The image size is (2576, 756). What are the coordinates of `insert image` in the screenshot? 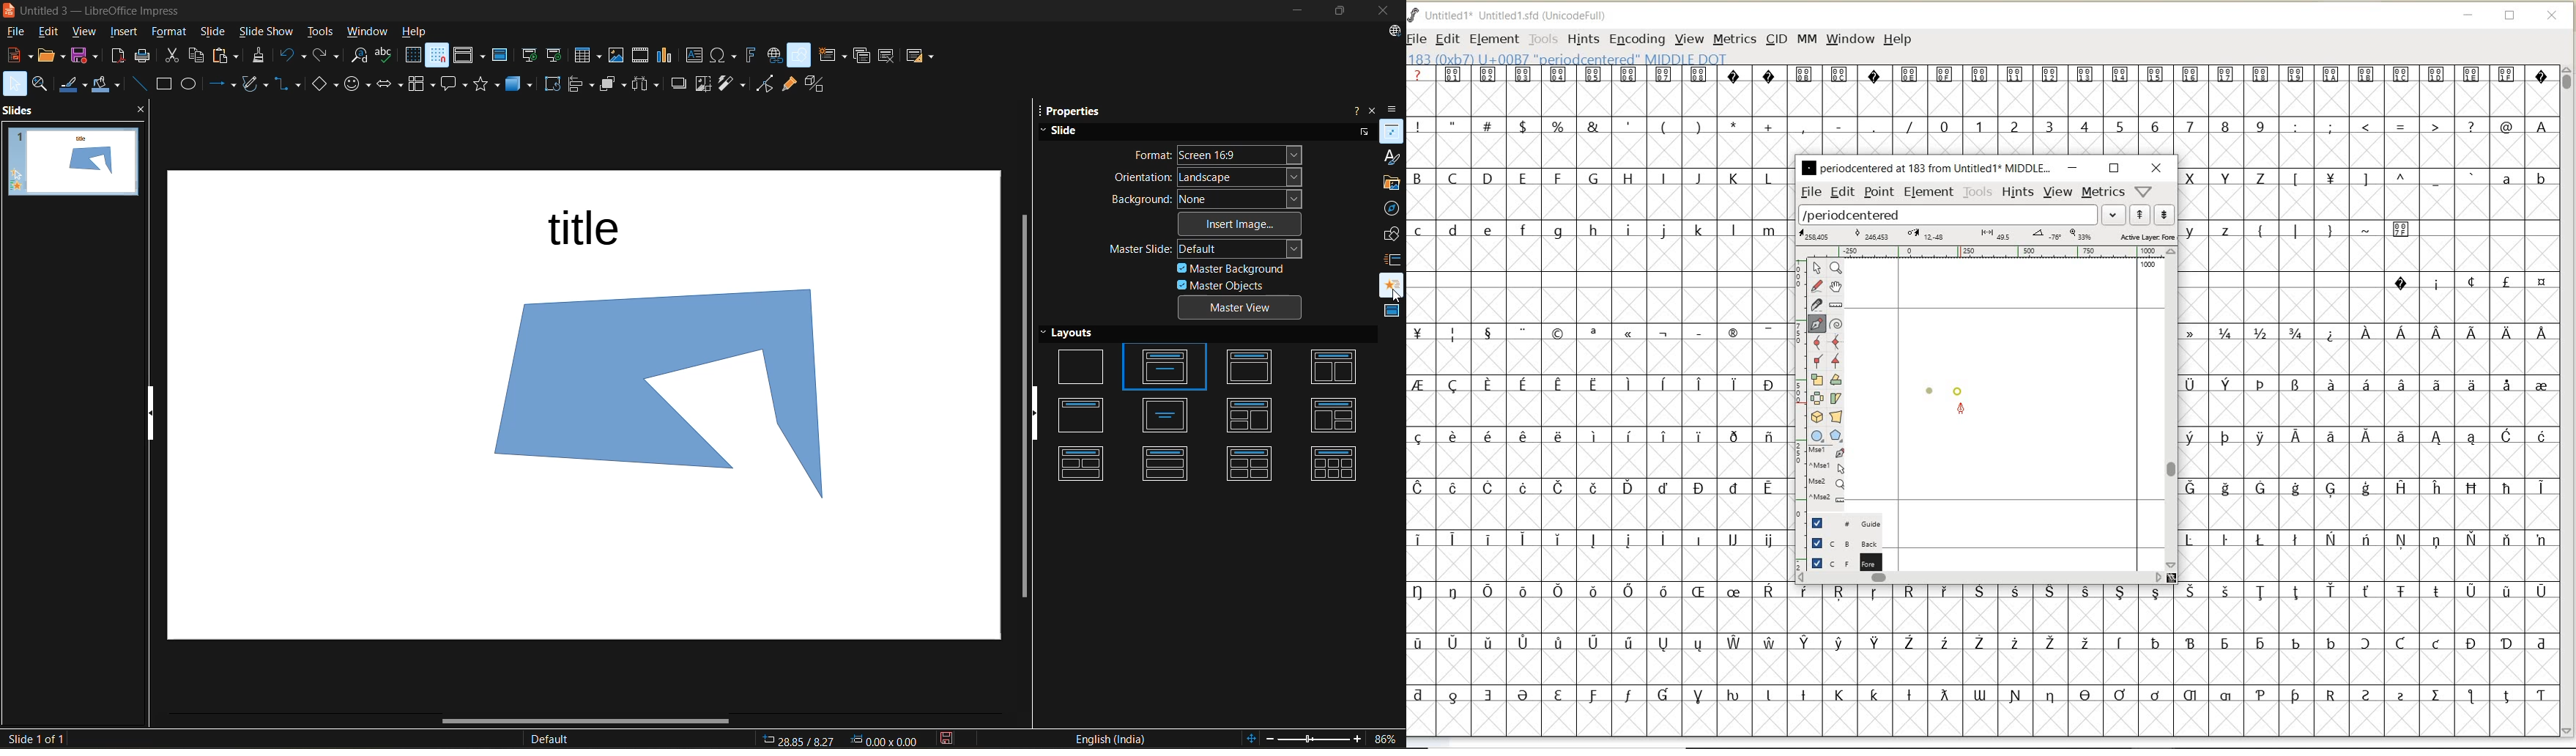 It's located at (615, 55).